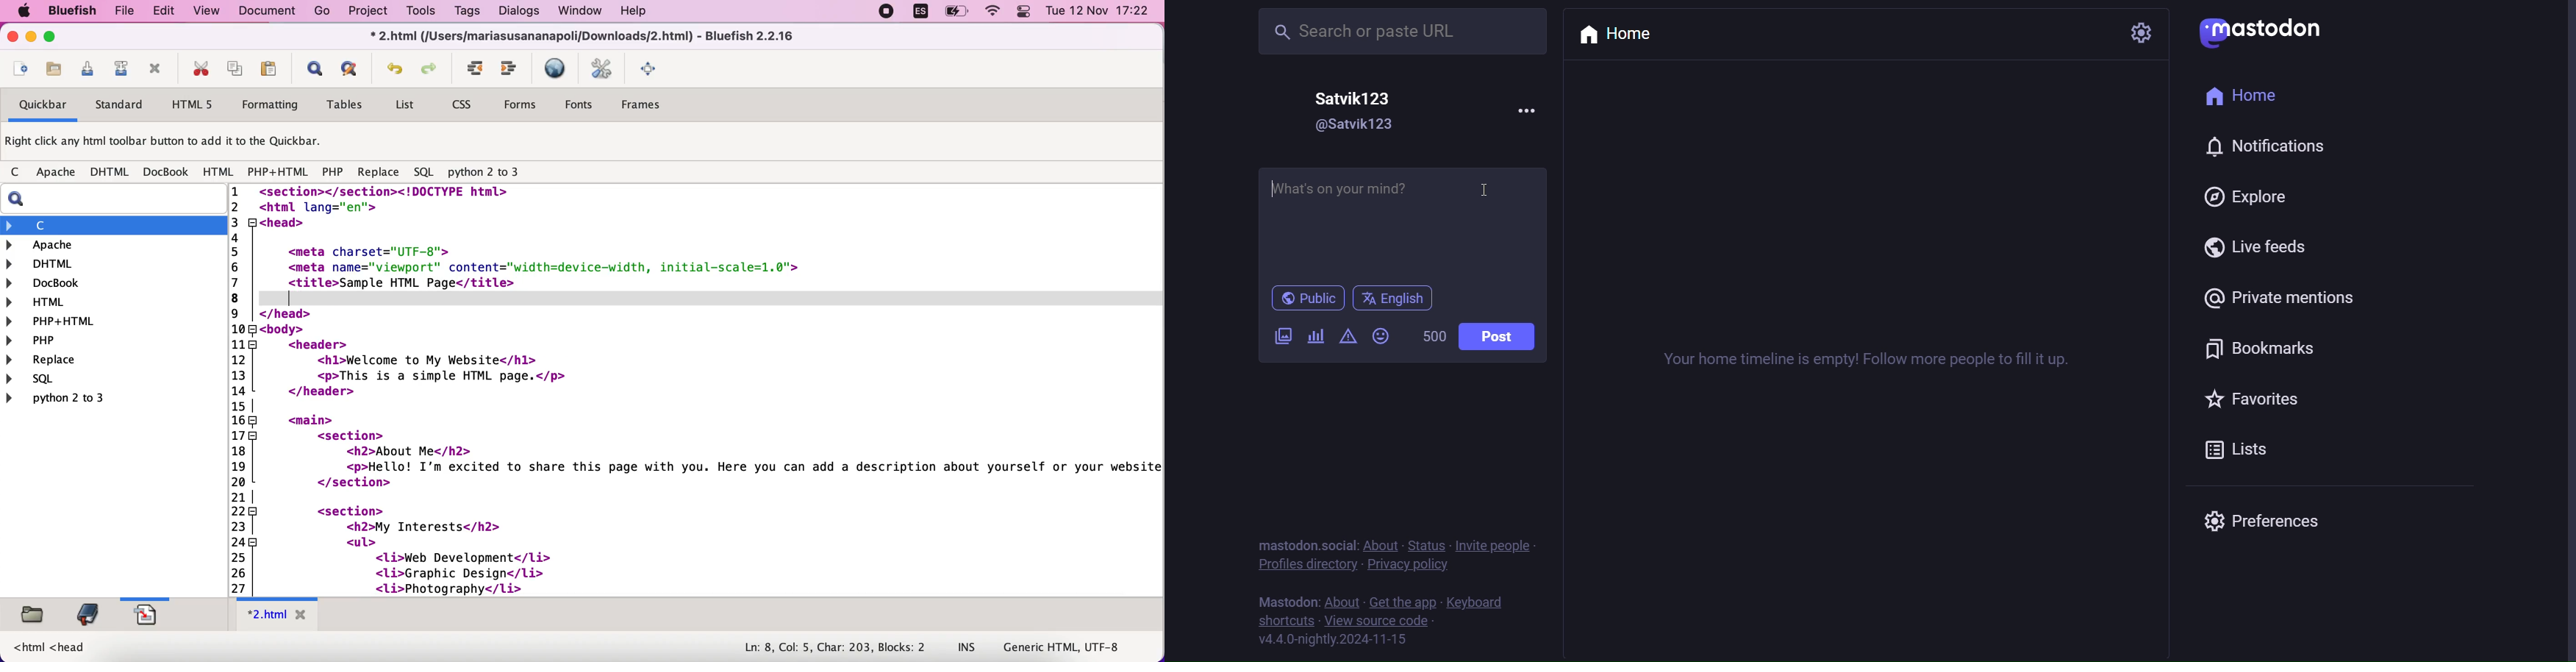  I want to click on explore, so click(2247, 196).